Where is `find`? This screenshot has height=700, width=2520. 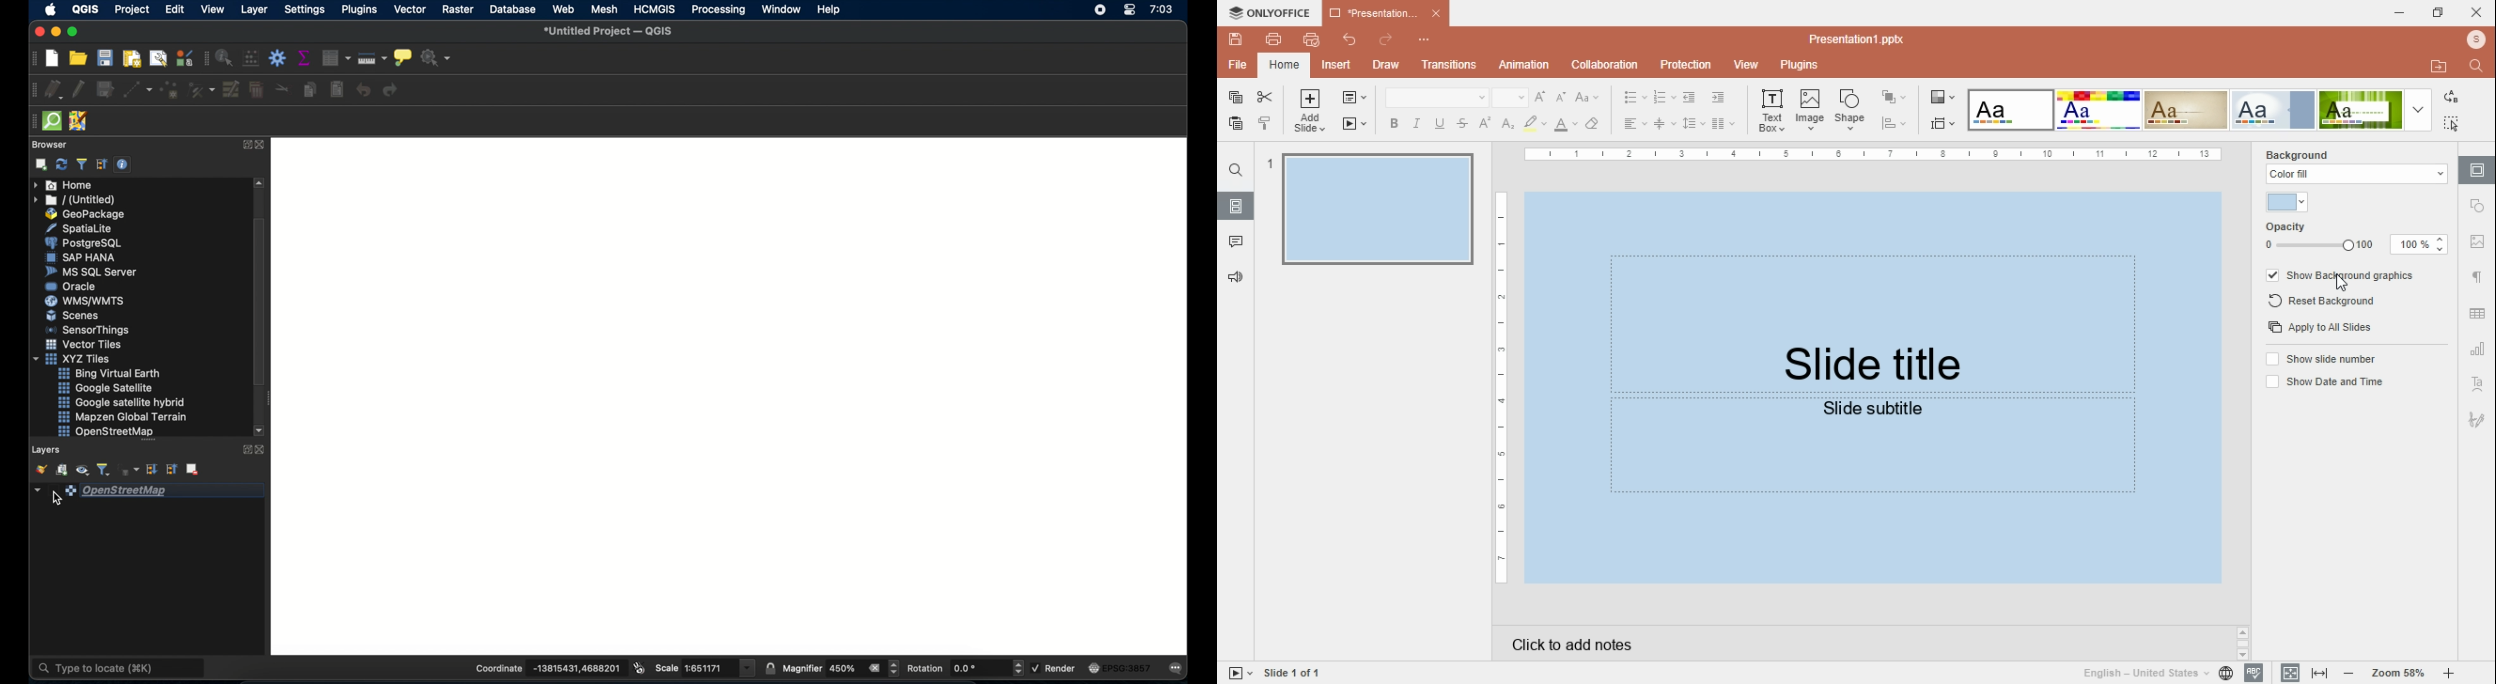 find is located at coordinates (2476, 66).